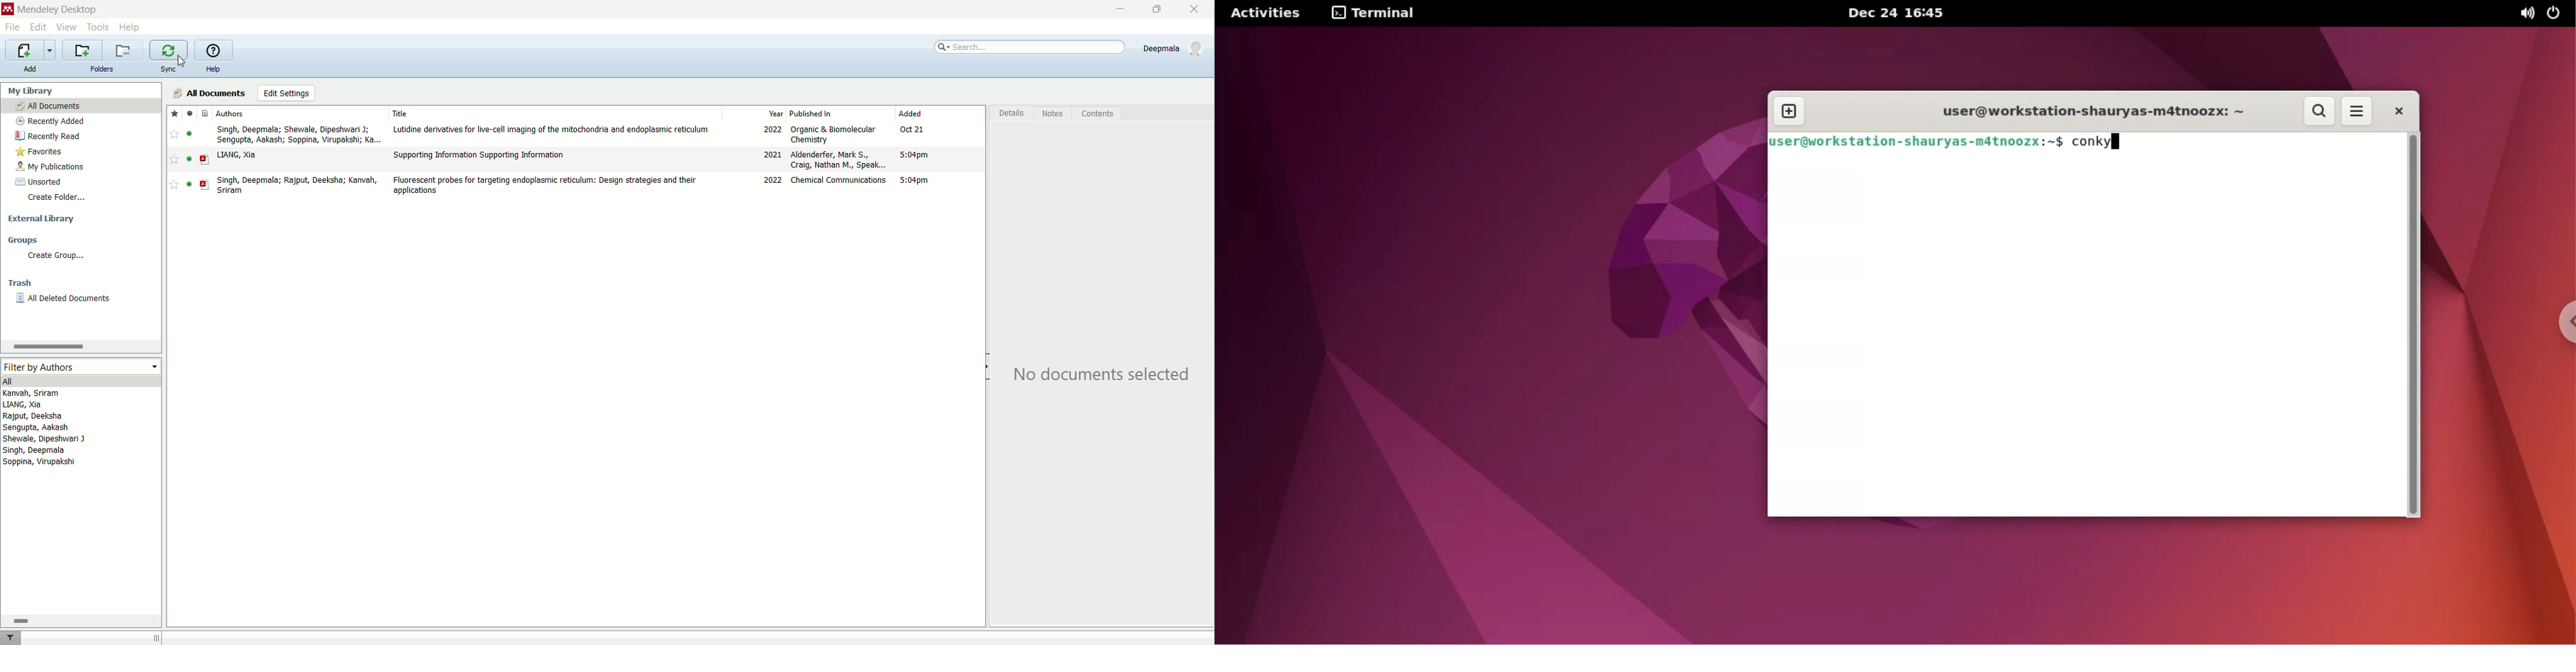  Describe the element at coordinates (49, 135) in the screenshot. I see `recently read` at that location.